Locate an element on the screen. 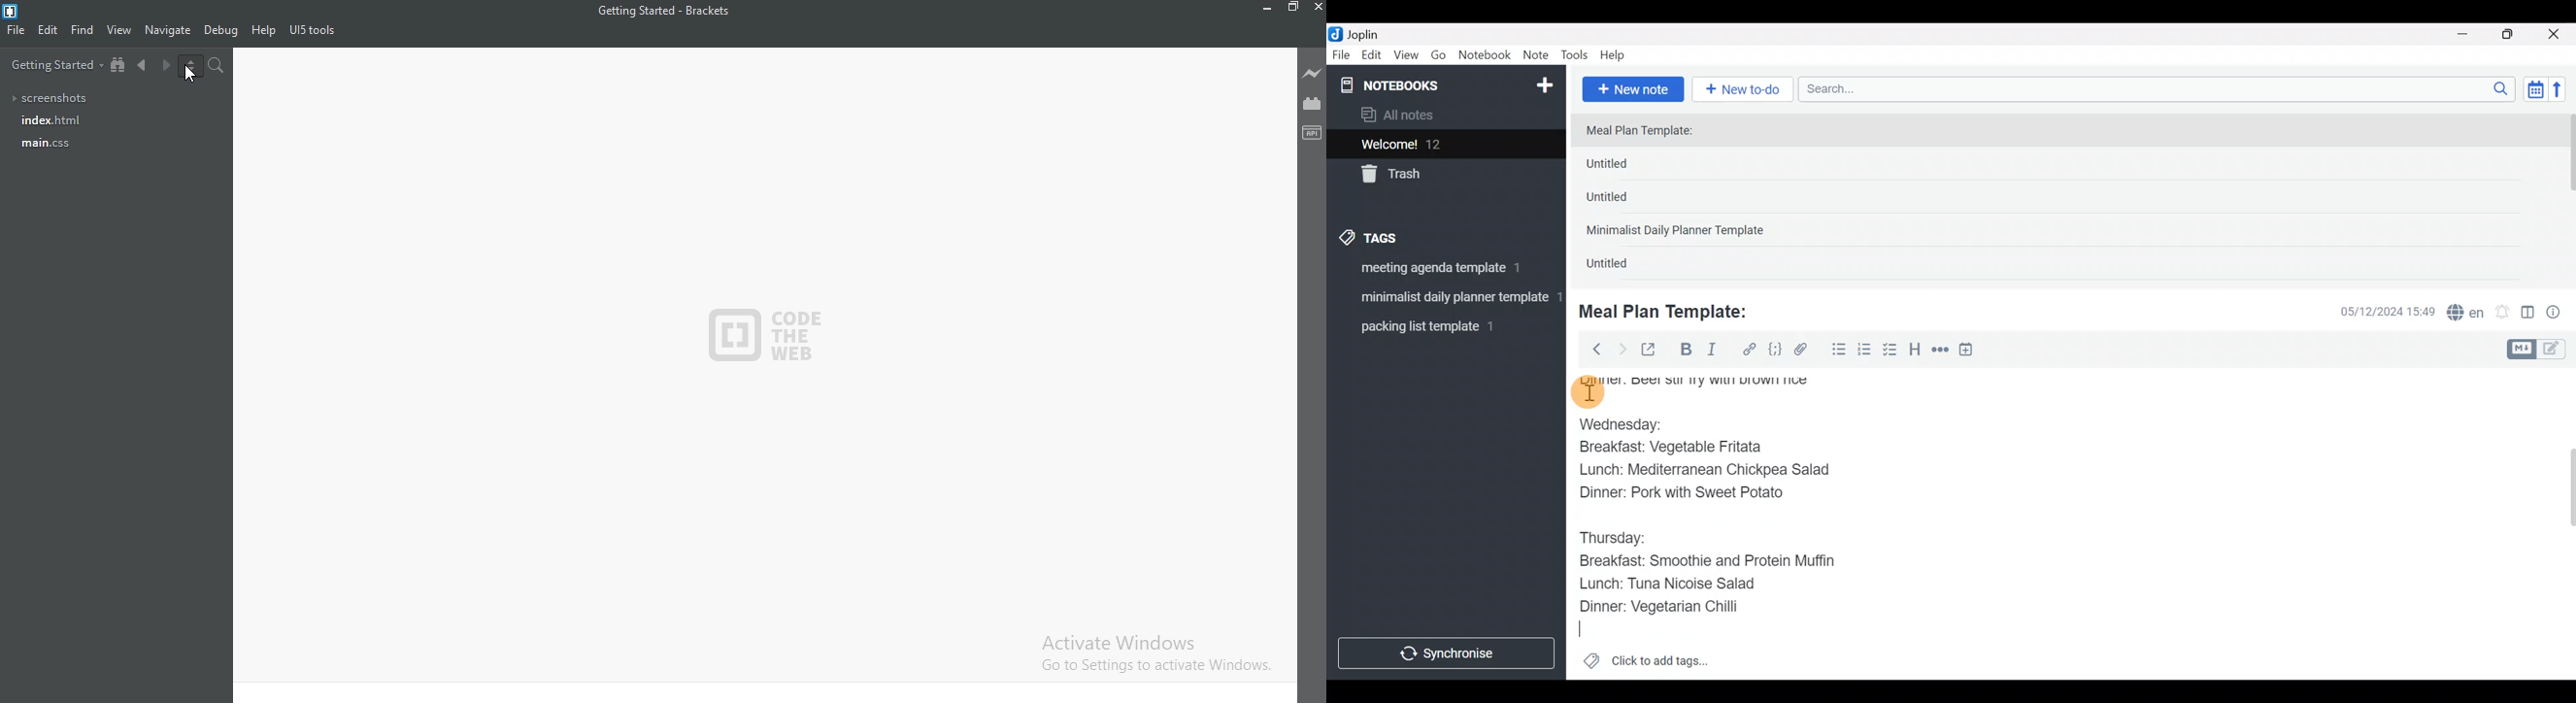  Italic is located at coordinates (1710, 352).